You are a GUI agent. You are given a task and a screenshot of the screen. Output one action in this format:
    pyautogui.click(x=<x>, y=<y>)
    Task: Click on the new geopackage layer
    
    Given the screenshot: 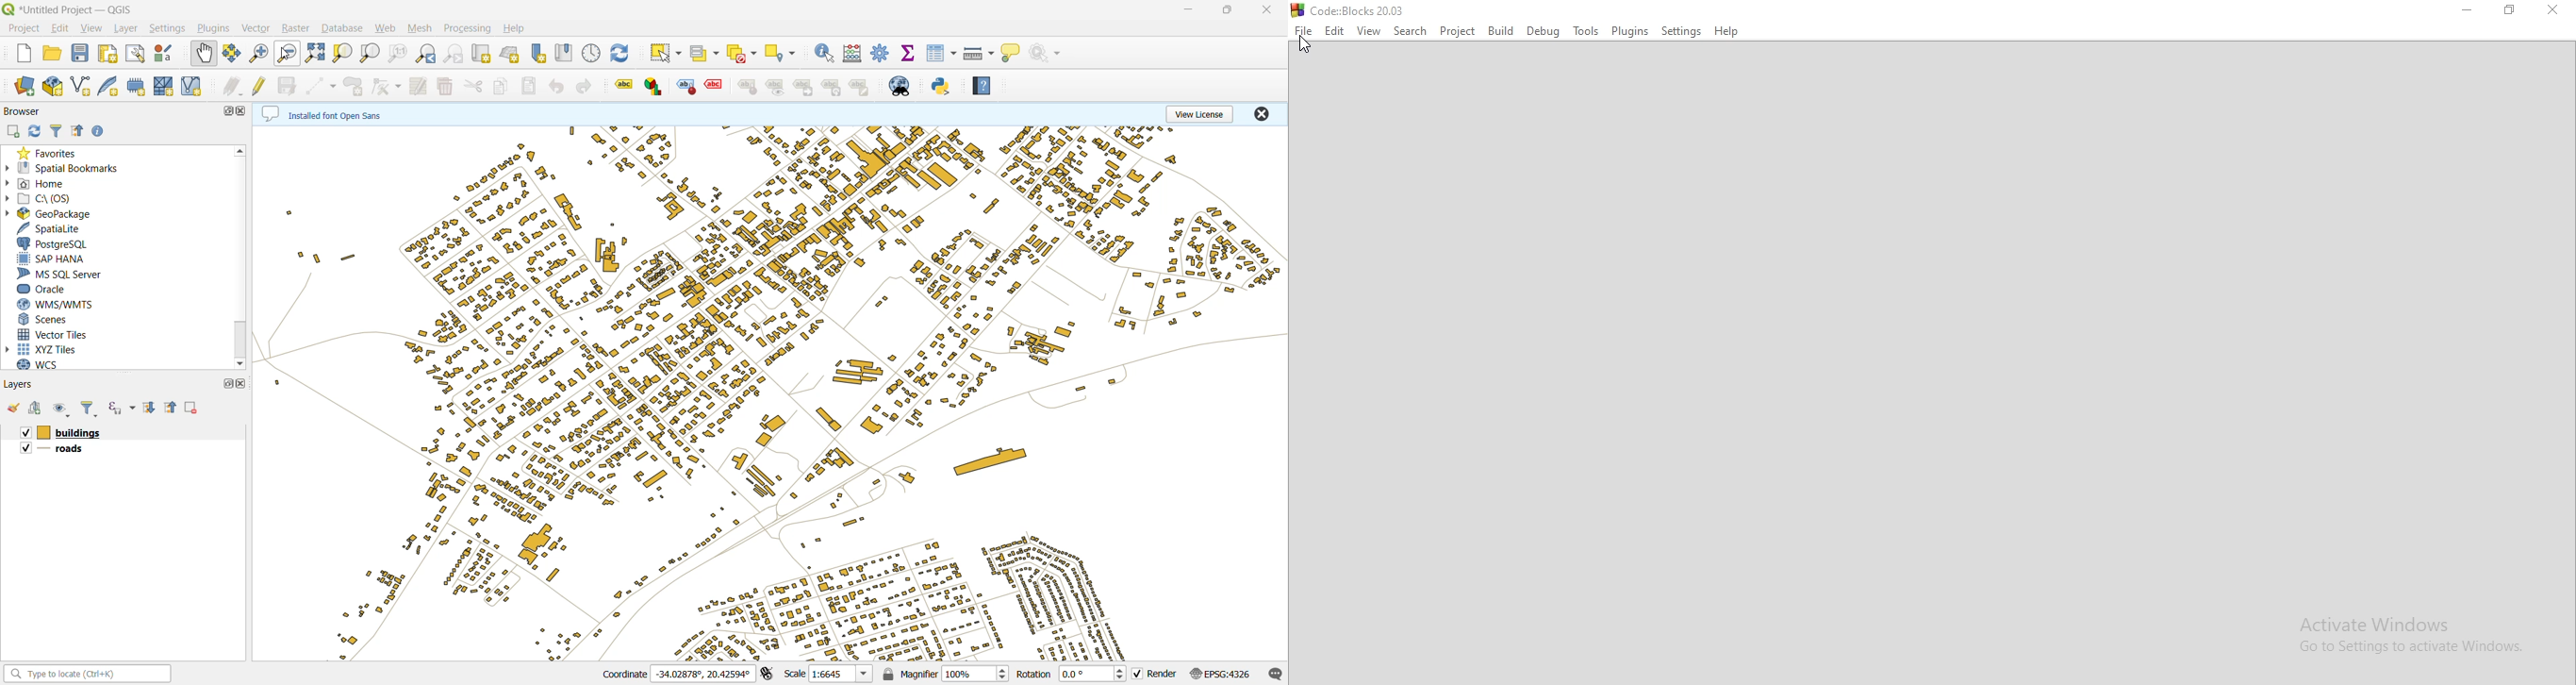 What is the action you would take?
    pyautogui.click(x=55, y=87)
    